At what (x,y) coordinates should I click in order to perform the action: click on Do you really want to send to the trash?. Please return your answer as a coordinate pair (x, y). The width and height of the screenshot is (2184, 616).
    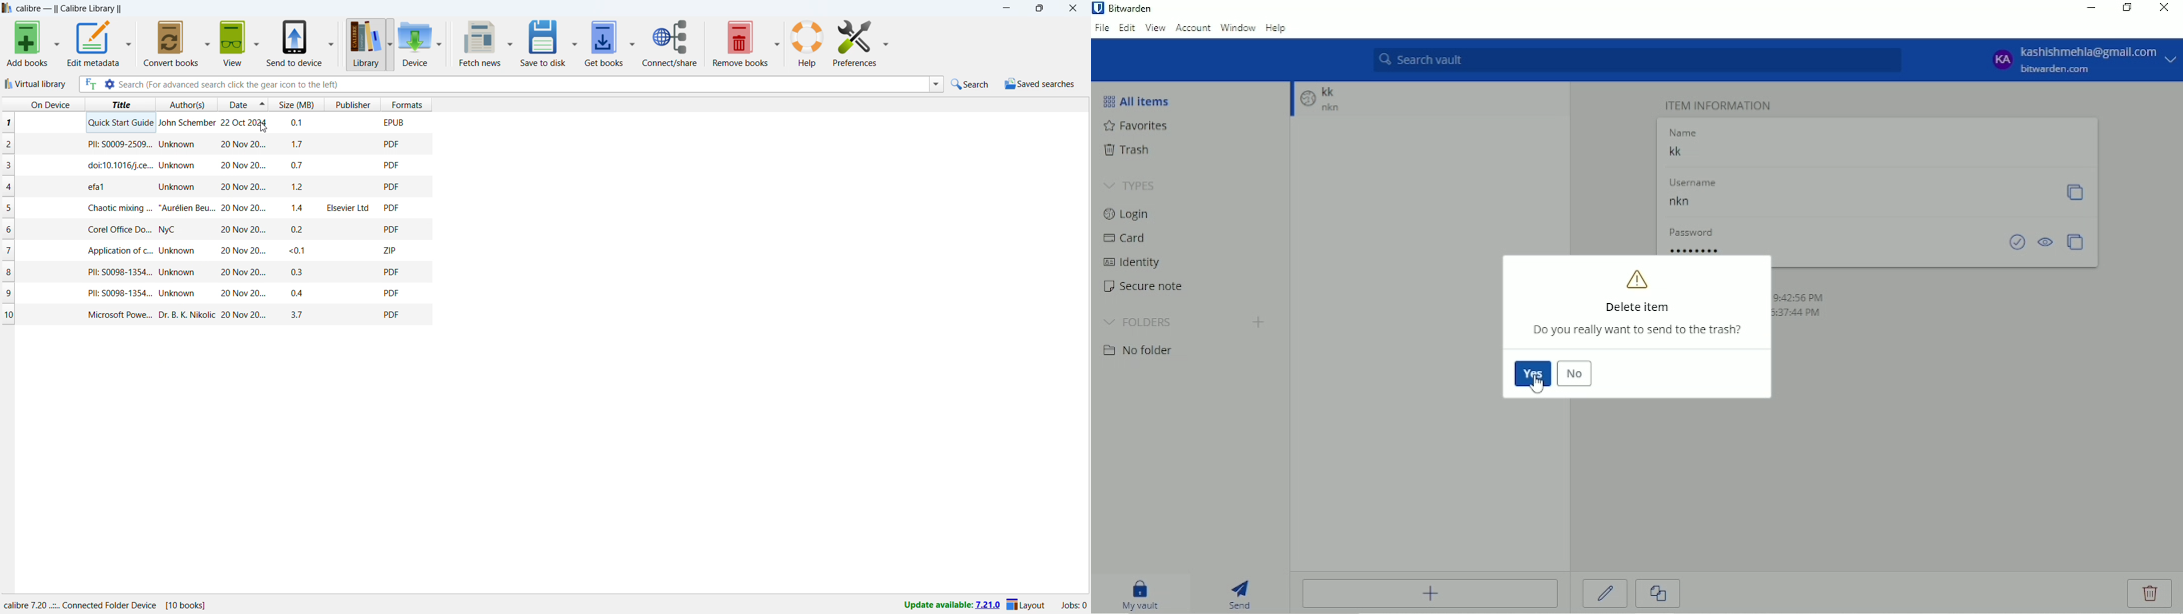
    Looking at the image, I should click on (1638, 331).